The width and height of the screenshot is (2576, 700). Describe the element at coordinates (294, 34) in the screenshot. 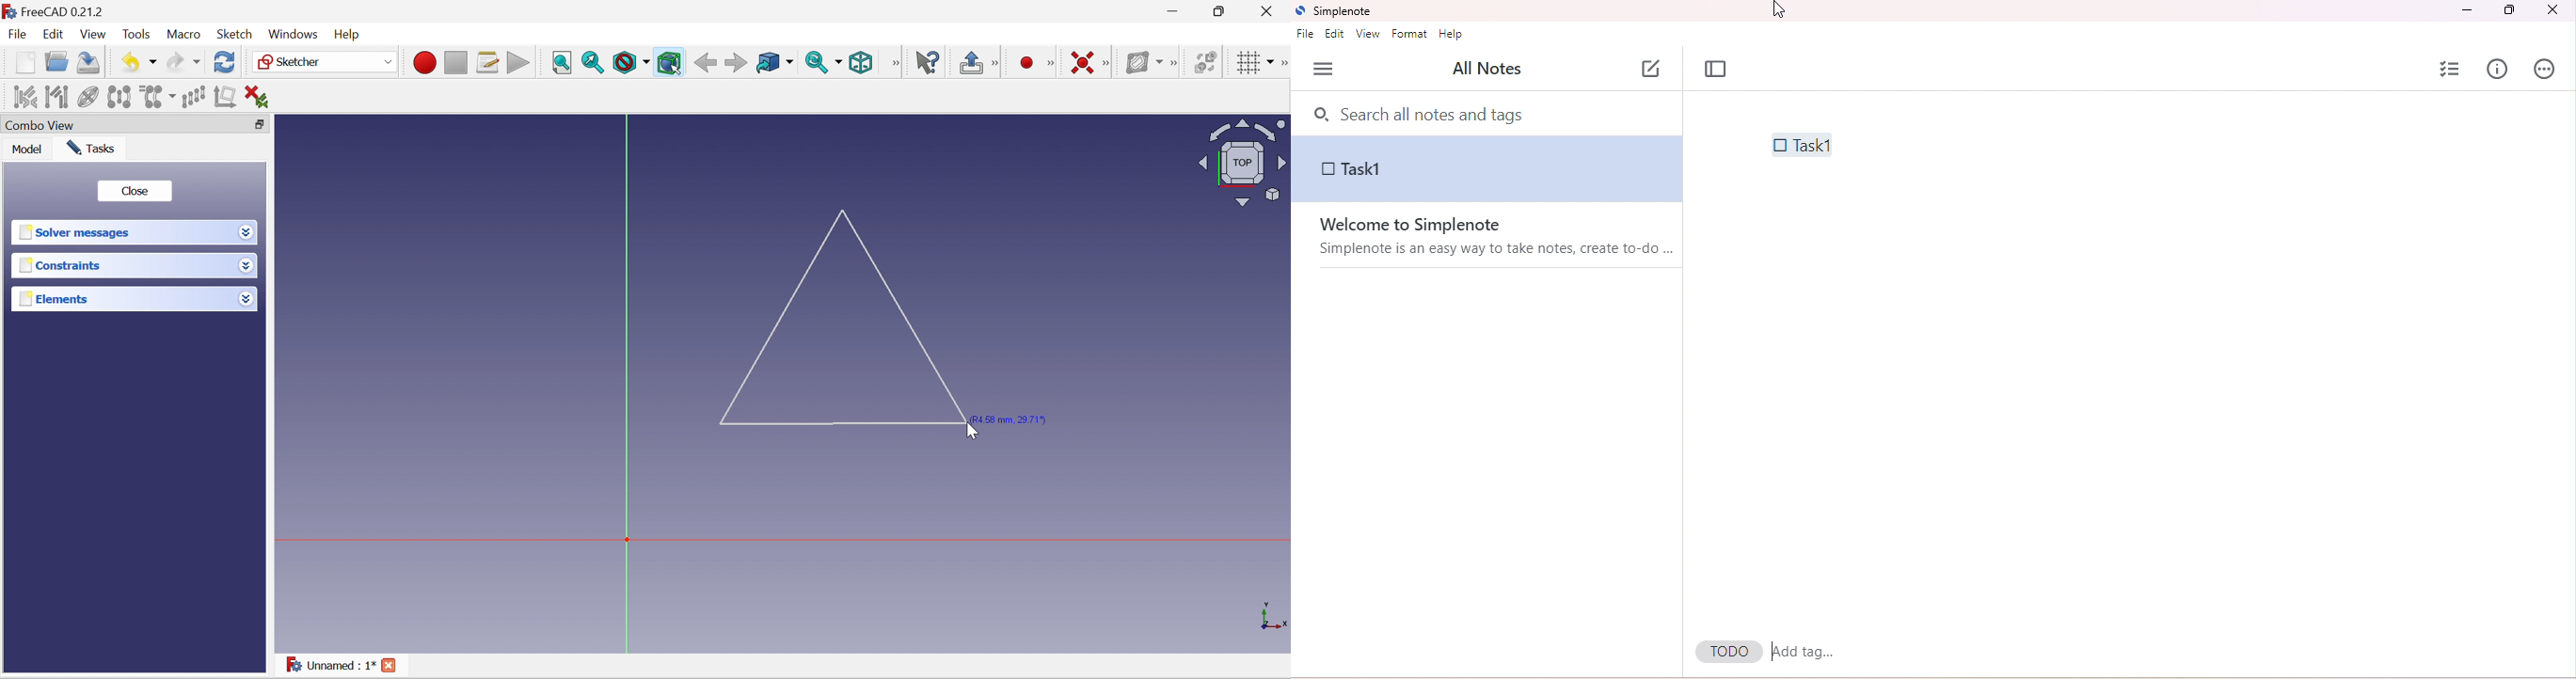

I see `Windows` at that location.